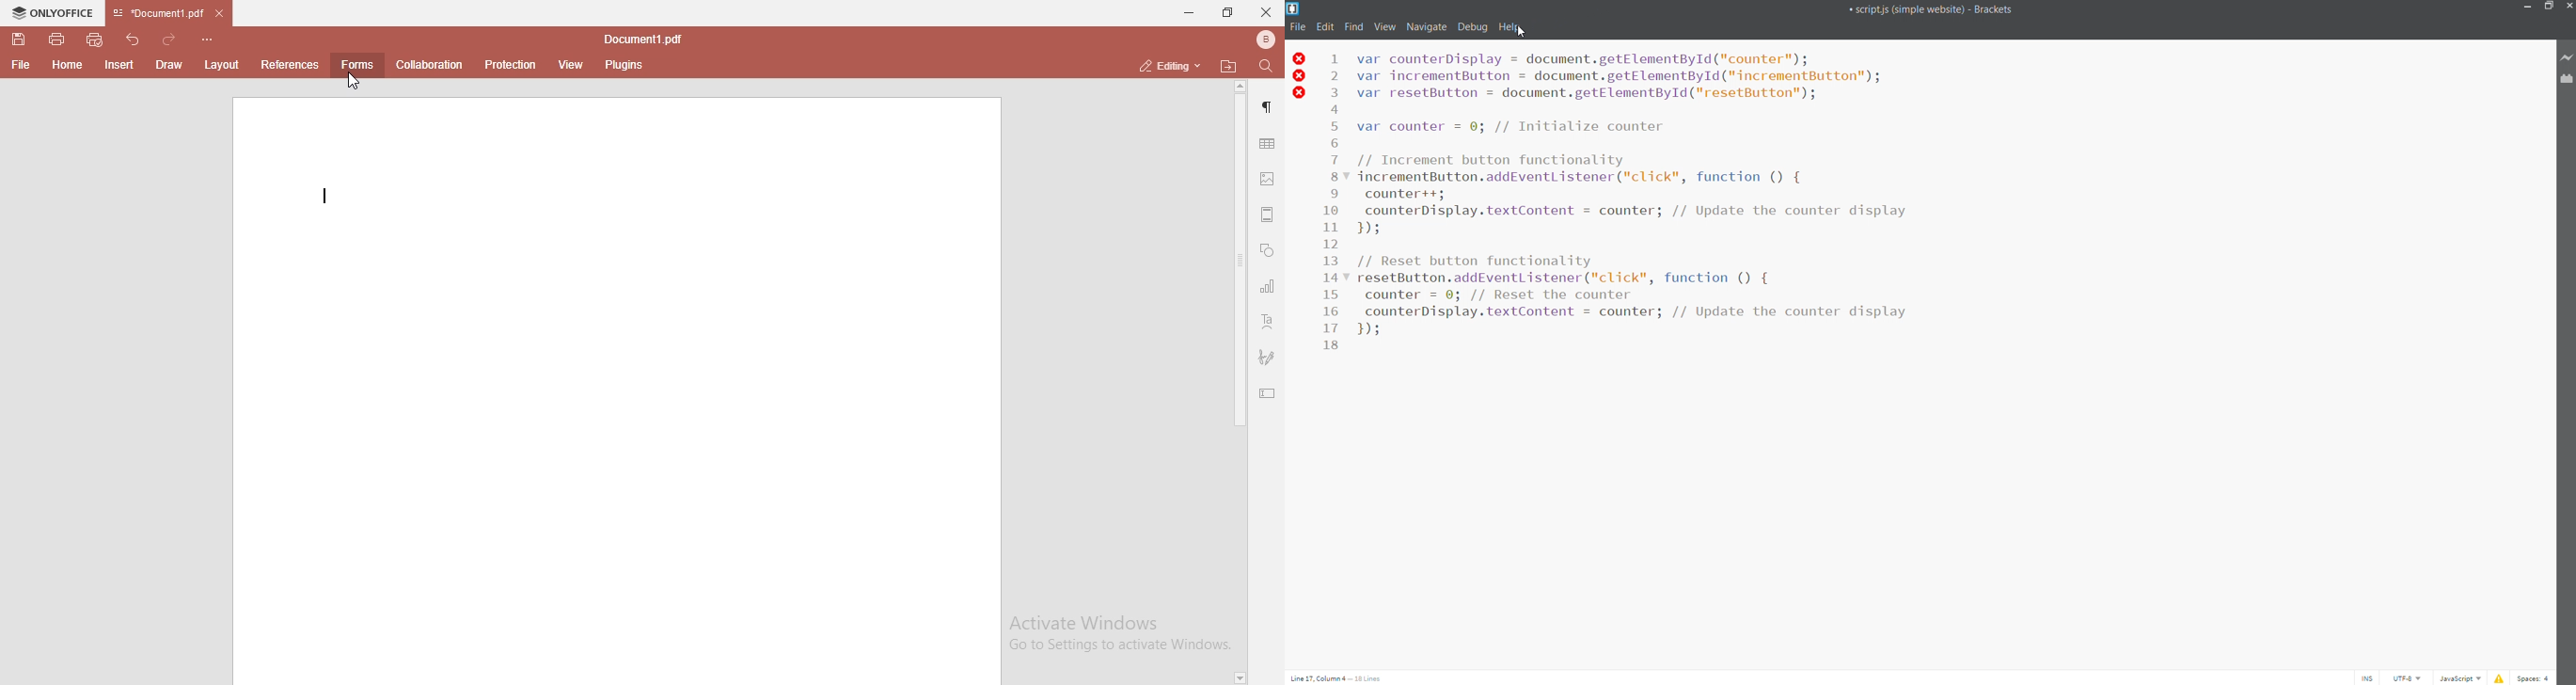 This screenshot has height=700, width=2576. What do you see at coordinates (1908, 8) in the screenshot?
I see `Script.JS (Simple website) - Brackets` at bounding box center [1908, 8].